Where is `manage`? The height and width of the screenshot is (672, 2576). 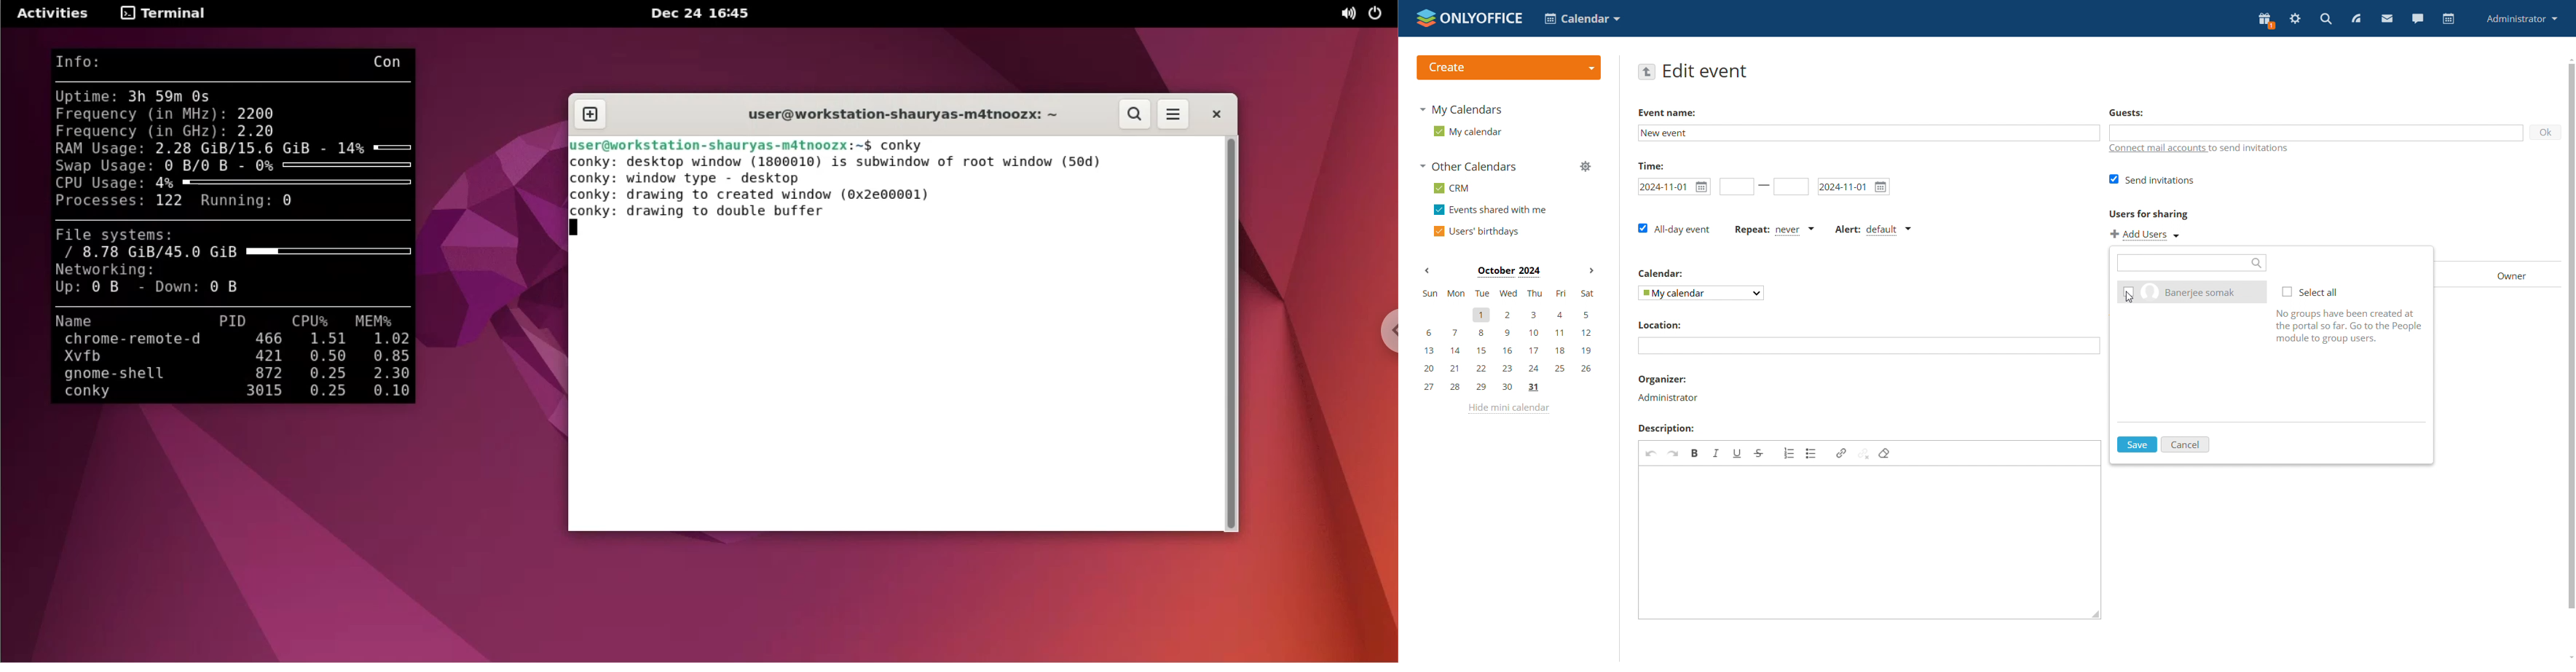
manage is located at coordinates (1587, 168).